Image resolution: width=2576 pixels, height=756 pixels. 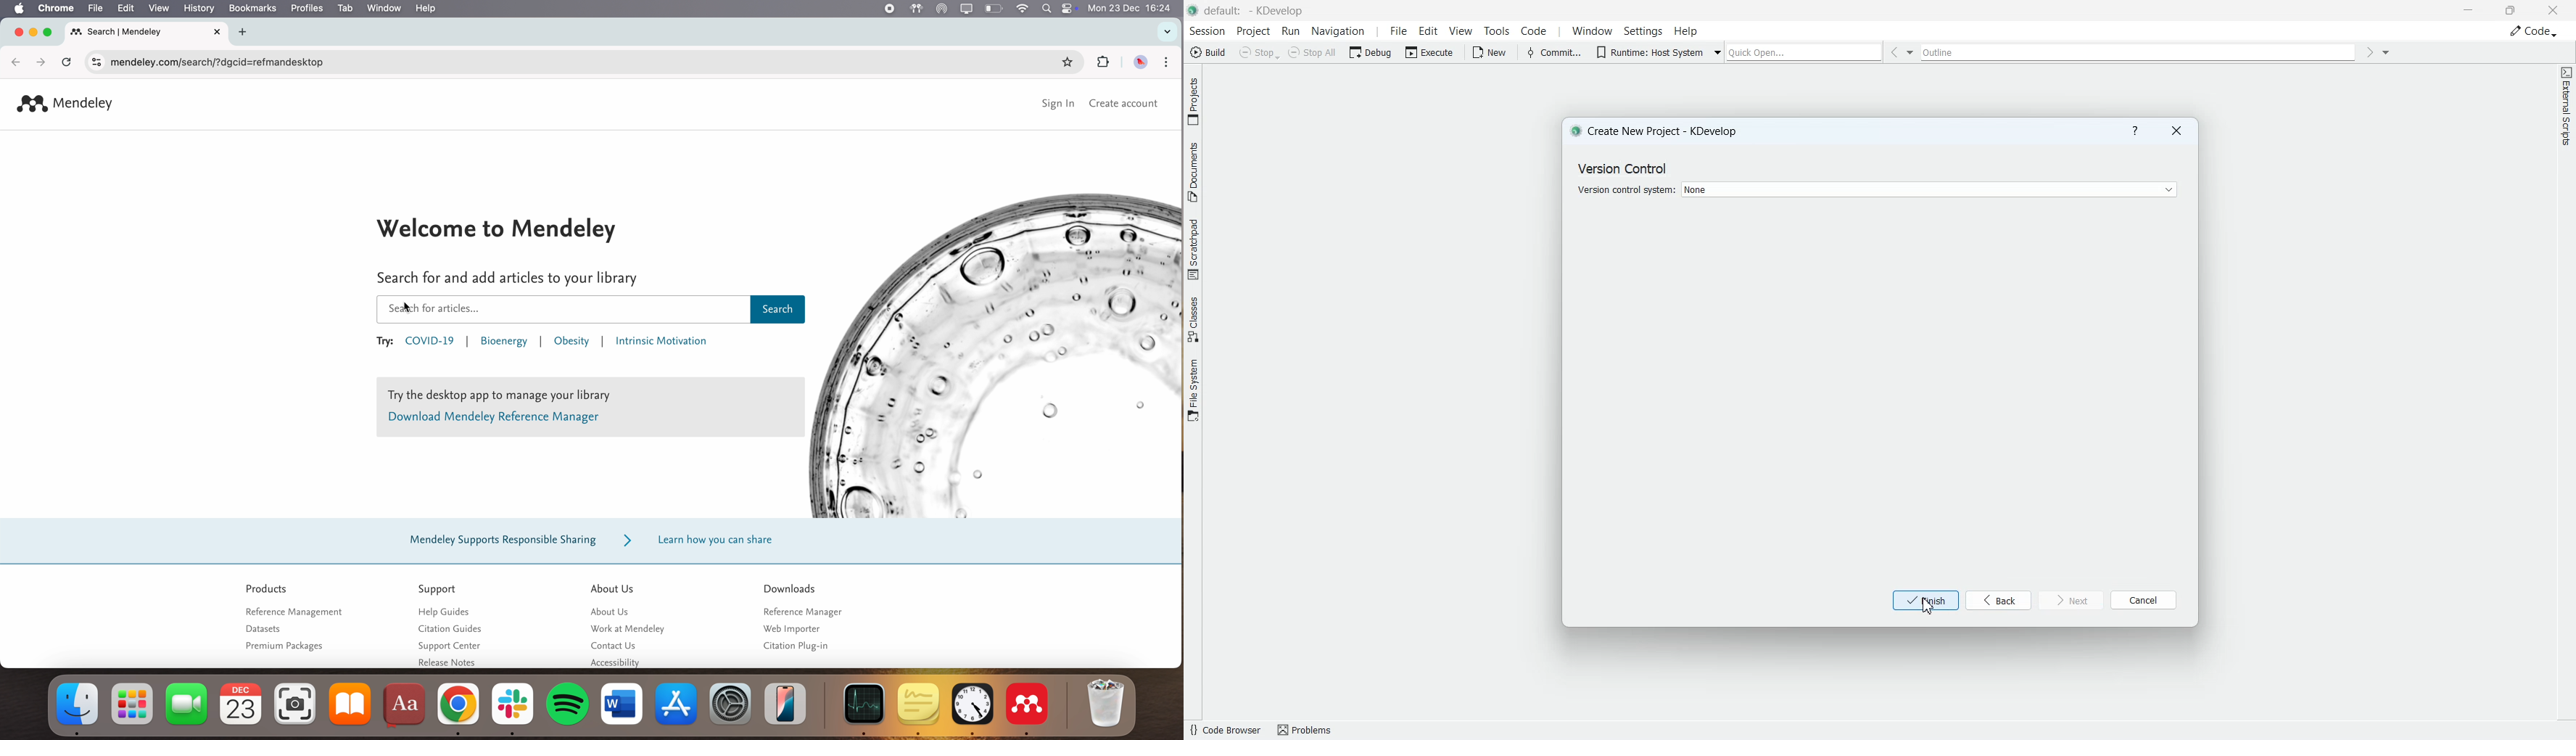 I want to click on ibooks, so click(x=352, y=704).